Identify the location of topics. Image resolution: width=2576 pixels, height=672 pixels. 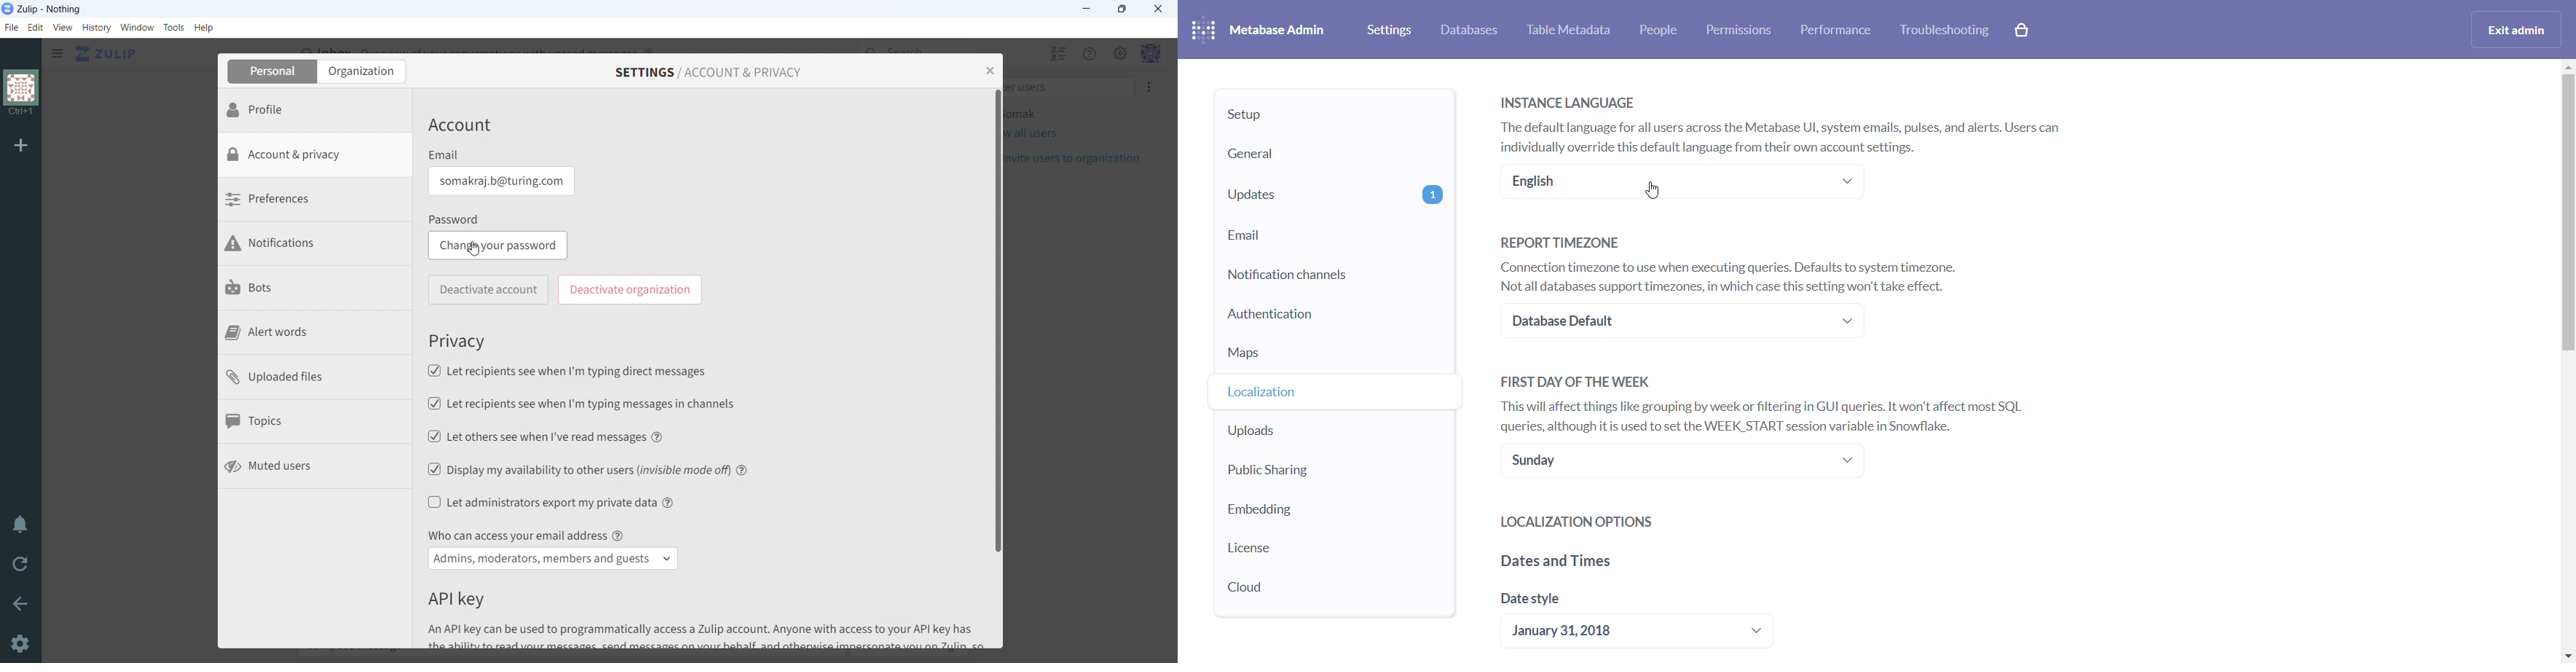
(315, 424).